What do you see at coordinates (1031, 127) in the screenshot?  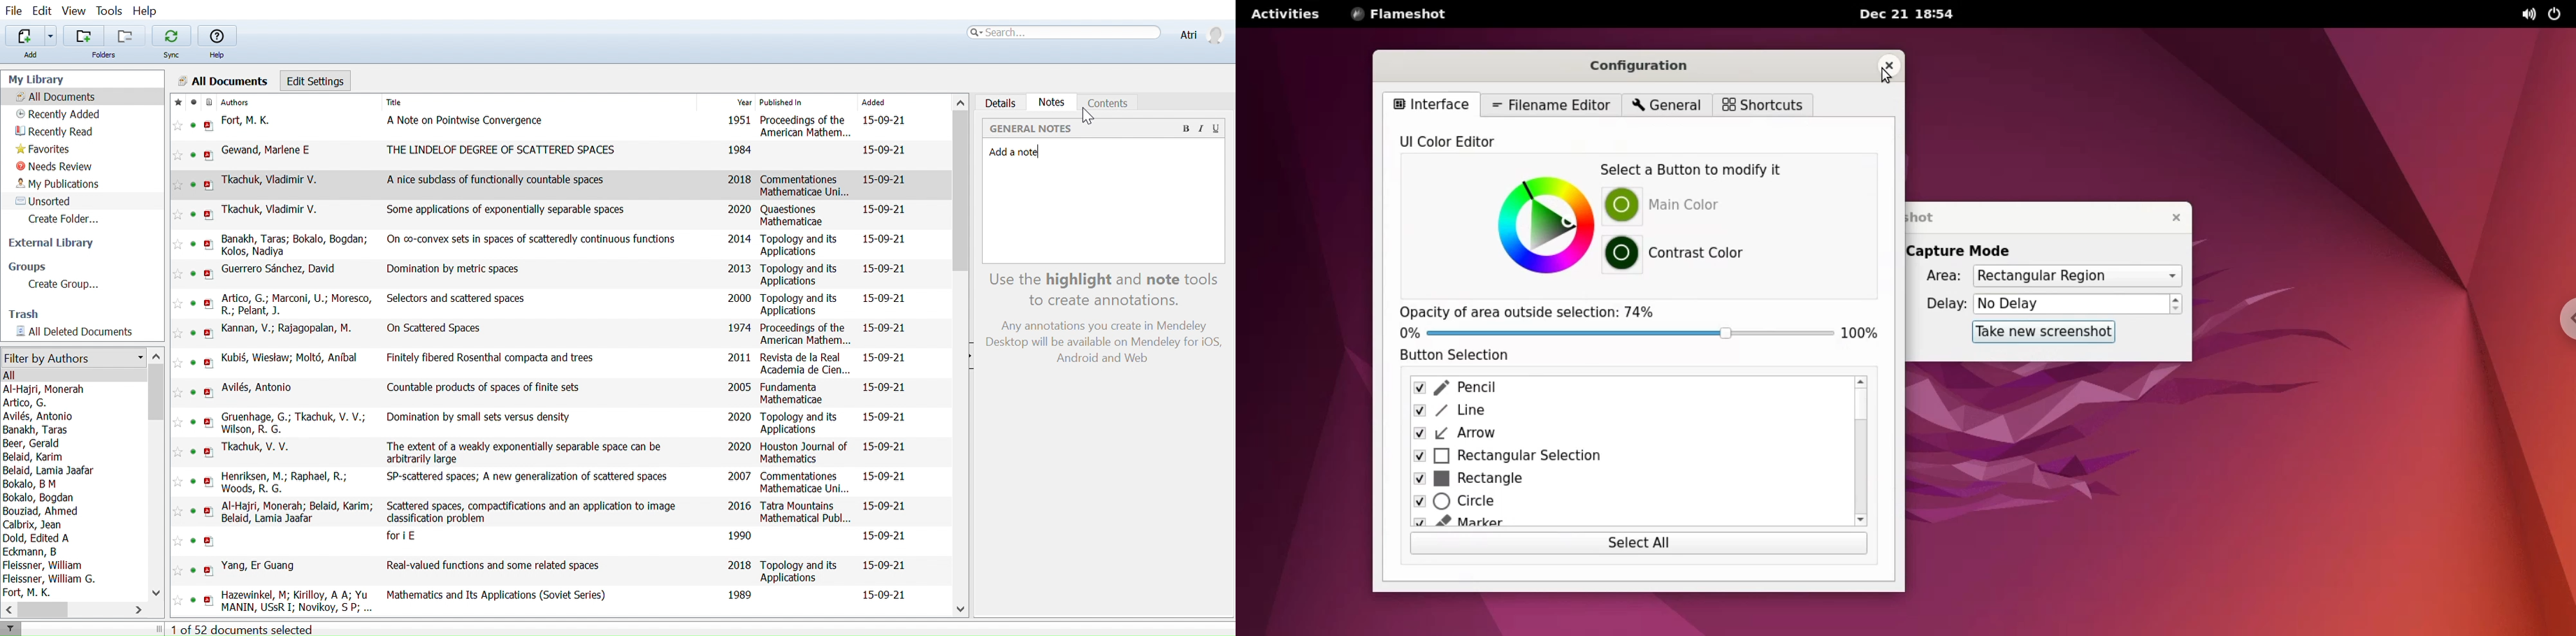 I see `‘GENERAL NOTES` at bounding box center [1031, 127].